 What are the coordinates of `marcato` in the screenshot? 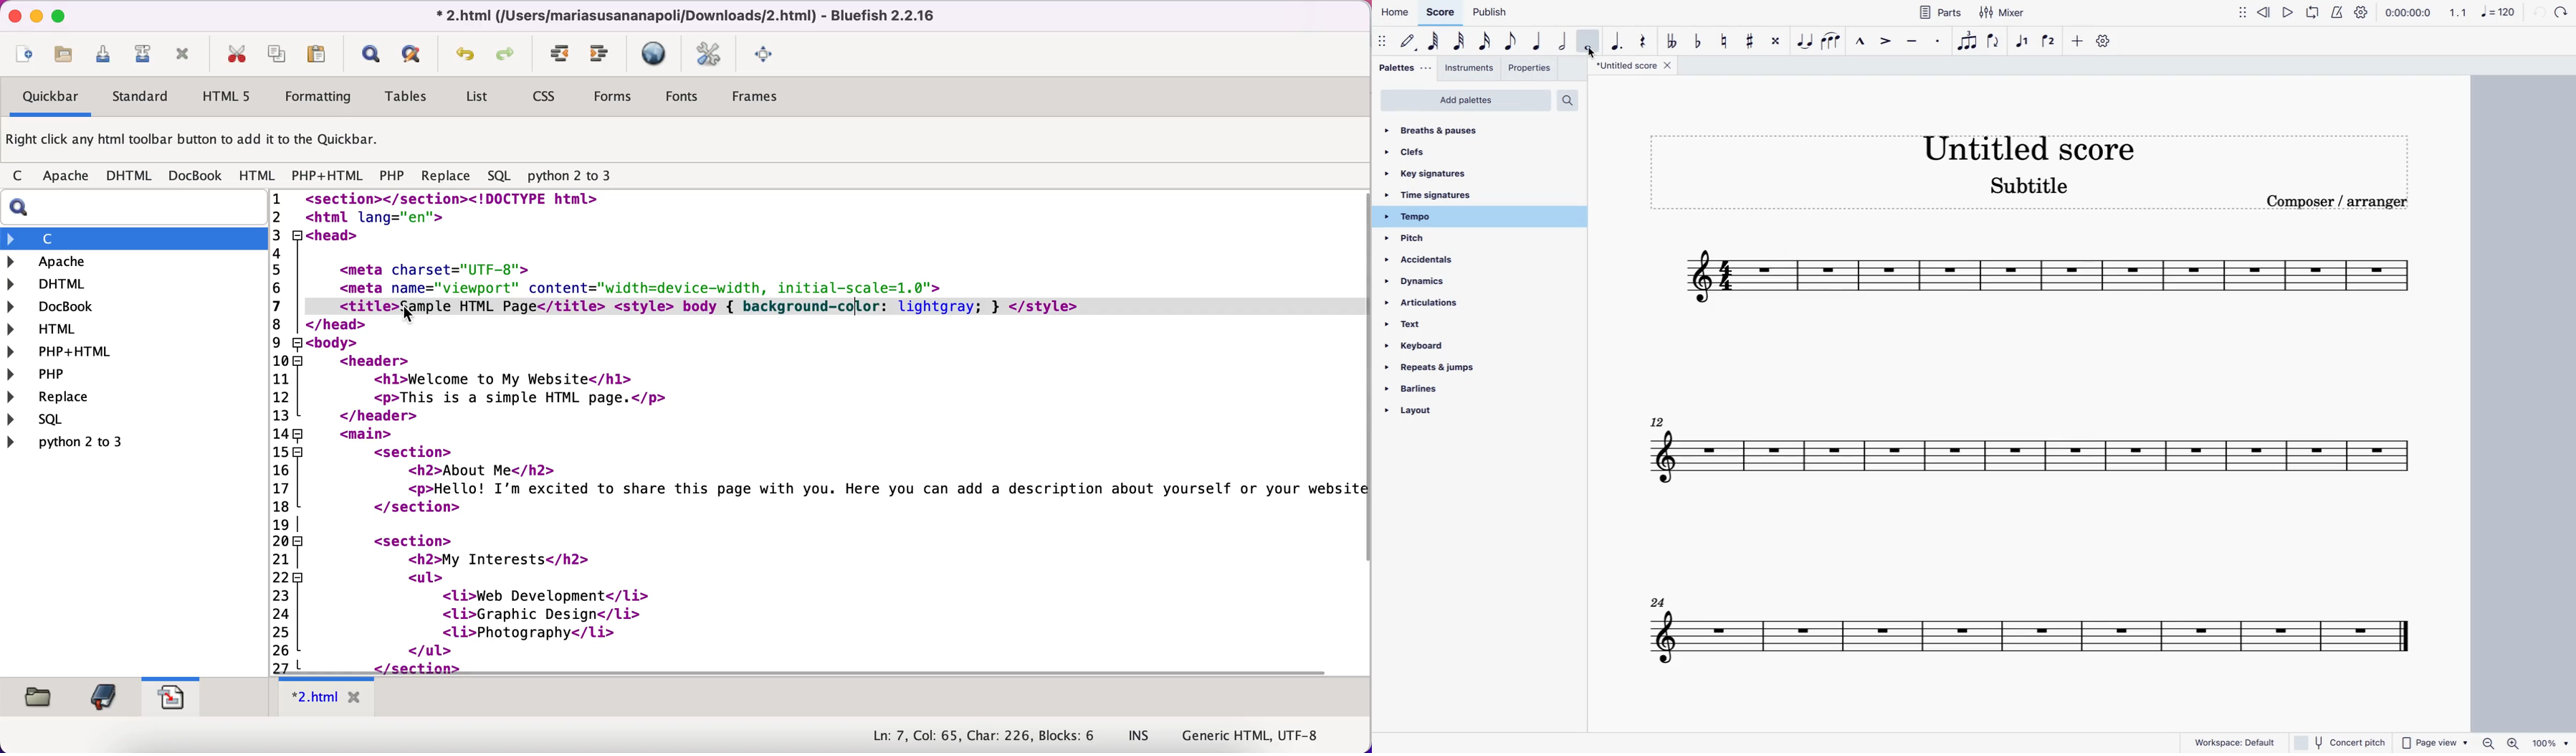 It's located at (1860, 42).